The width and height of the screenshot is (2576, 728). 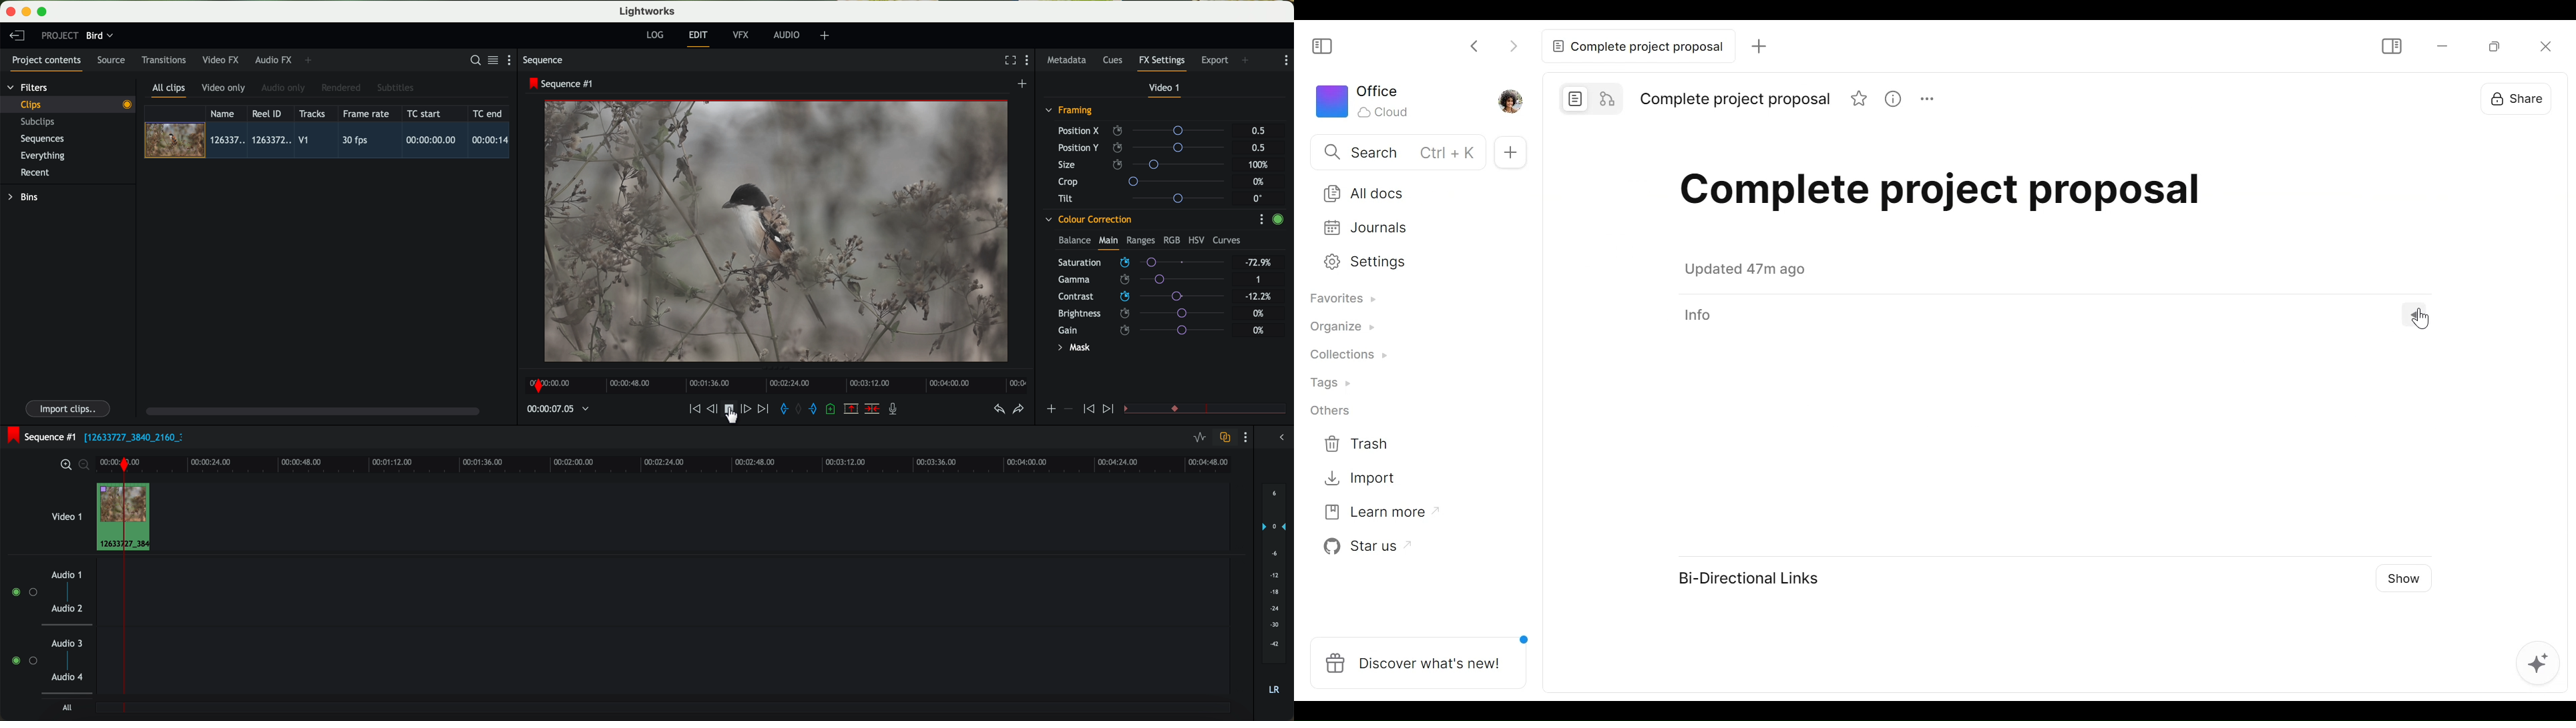 What do you see at coordinates (1144, 165) in the screenshot?
I see `size` at bounding box center [1144, 165].